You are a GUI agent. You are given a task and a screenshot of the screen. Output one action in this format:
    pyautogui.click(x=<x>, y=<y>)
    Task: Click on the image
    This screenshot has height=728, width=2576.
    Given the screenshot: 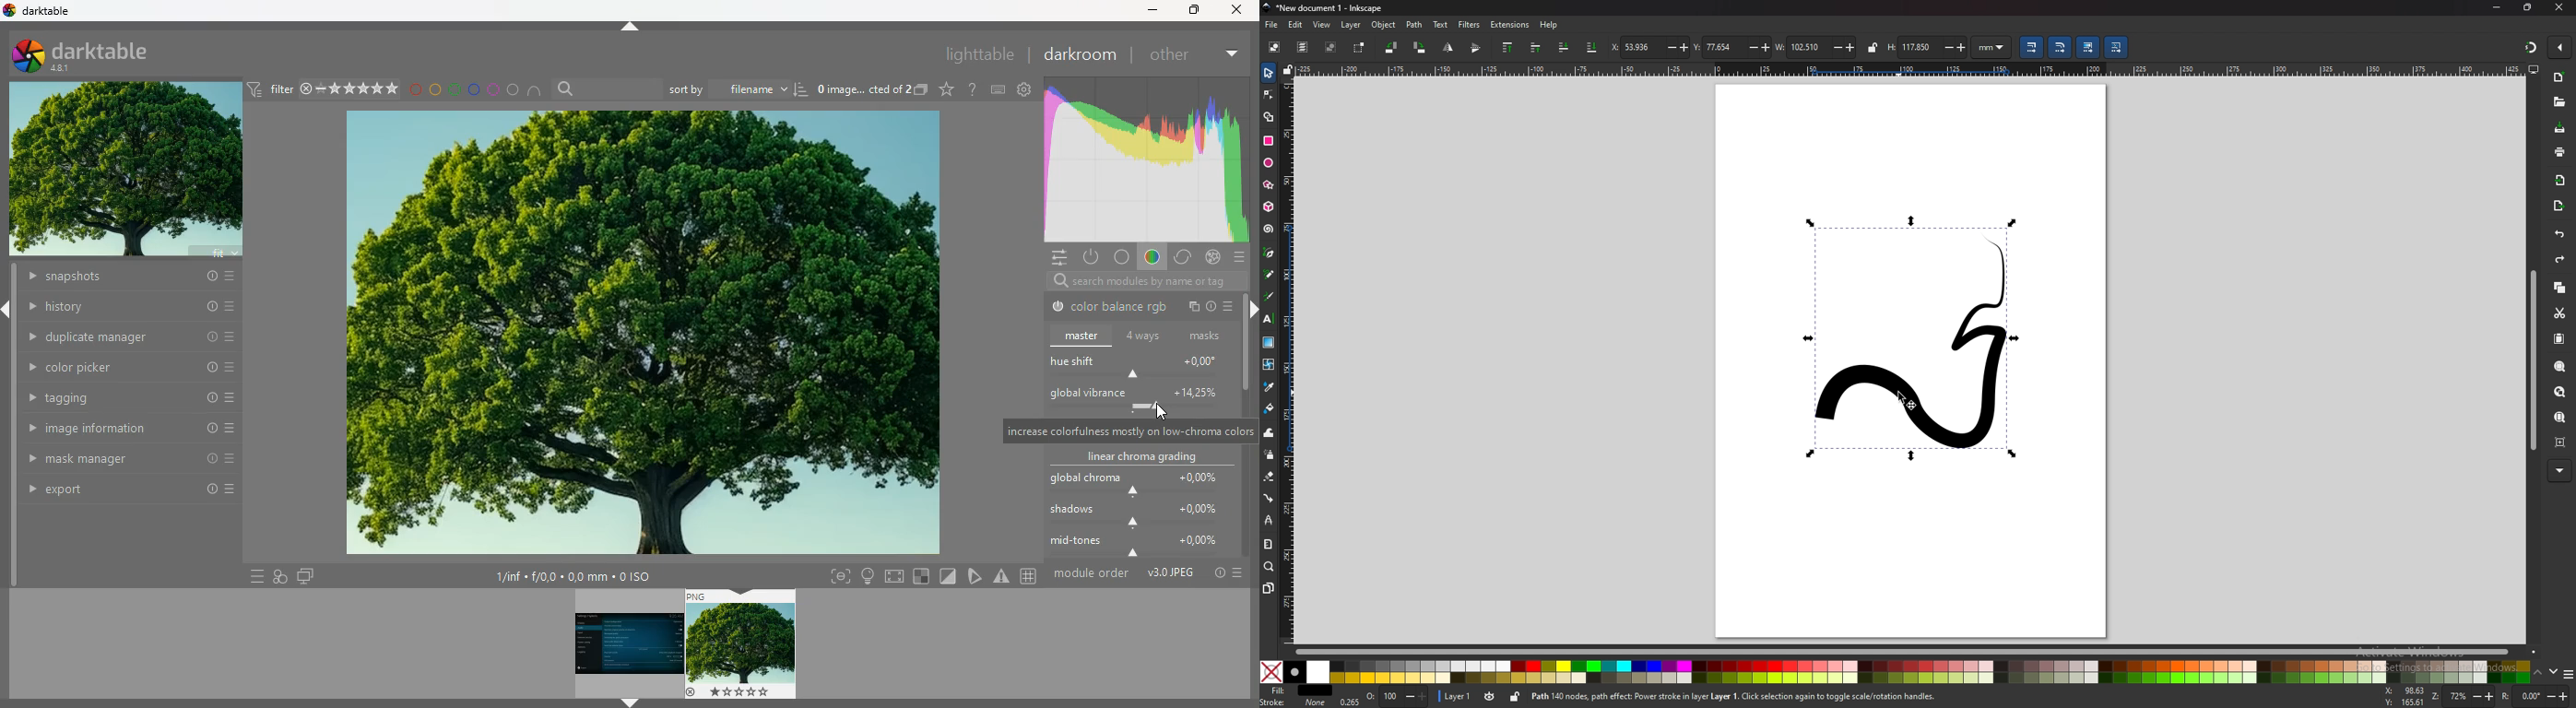 What is the action you would take?
    pyautogui.click(x=742, y=644)
    